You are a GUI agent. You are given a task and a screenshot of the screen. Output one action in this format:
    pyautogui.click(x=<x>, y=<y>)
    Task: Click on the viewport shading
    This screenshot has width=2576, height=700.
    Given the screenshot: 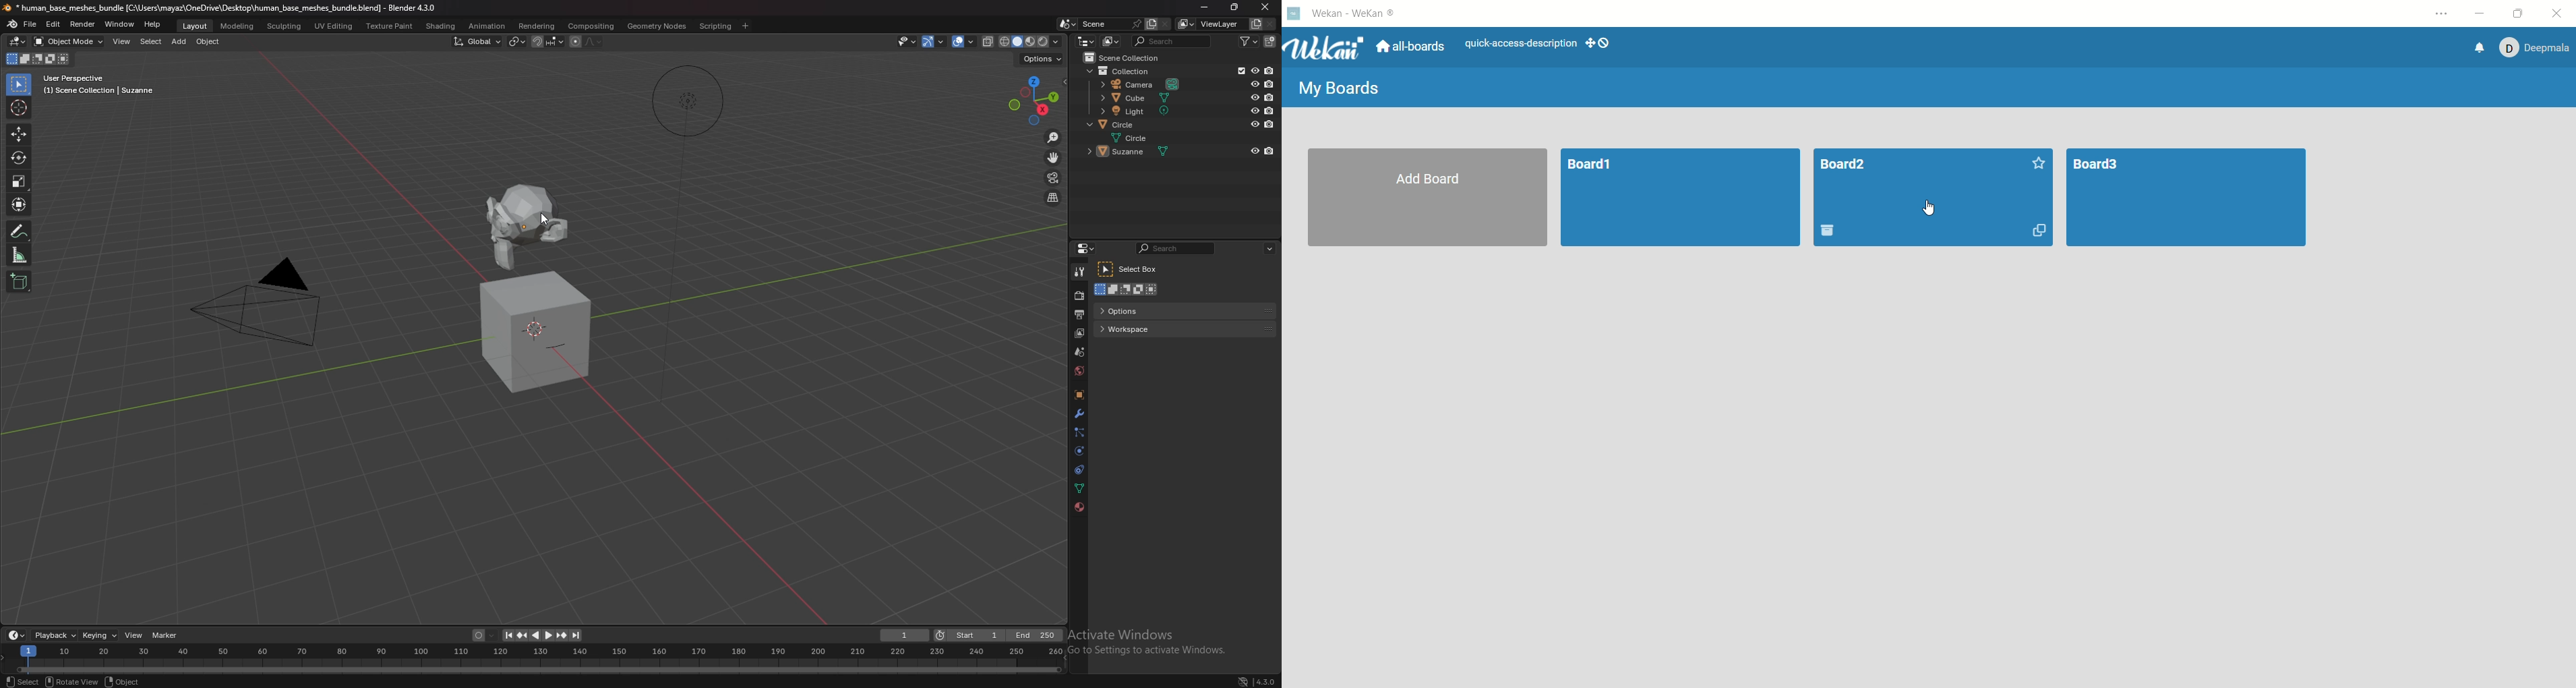 What is the action you would take?
    pyautogui.click(x=1031, y=41)
    